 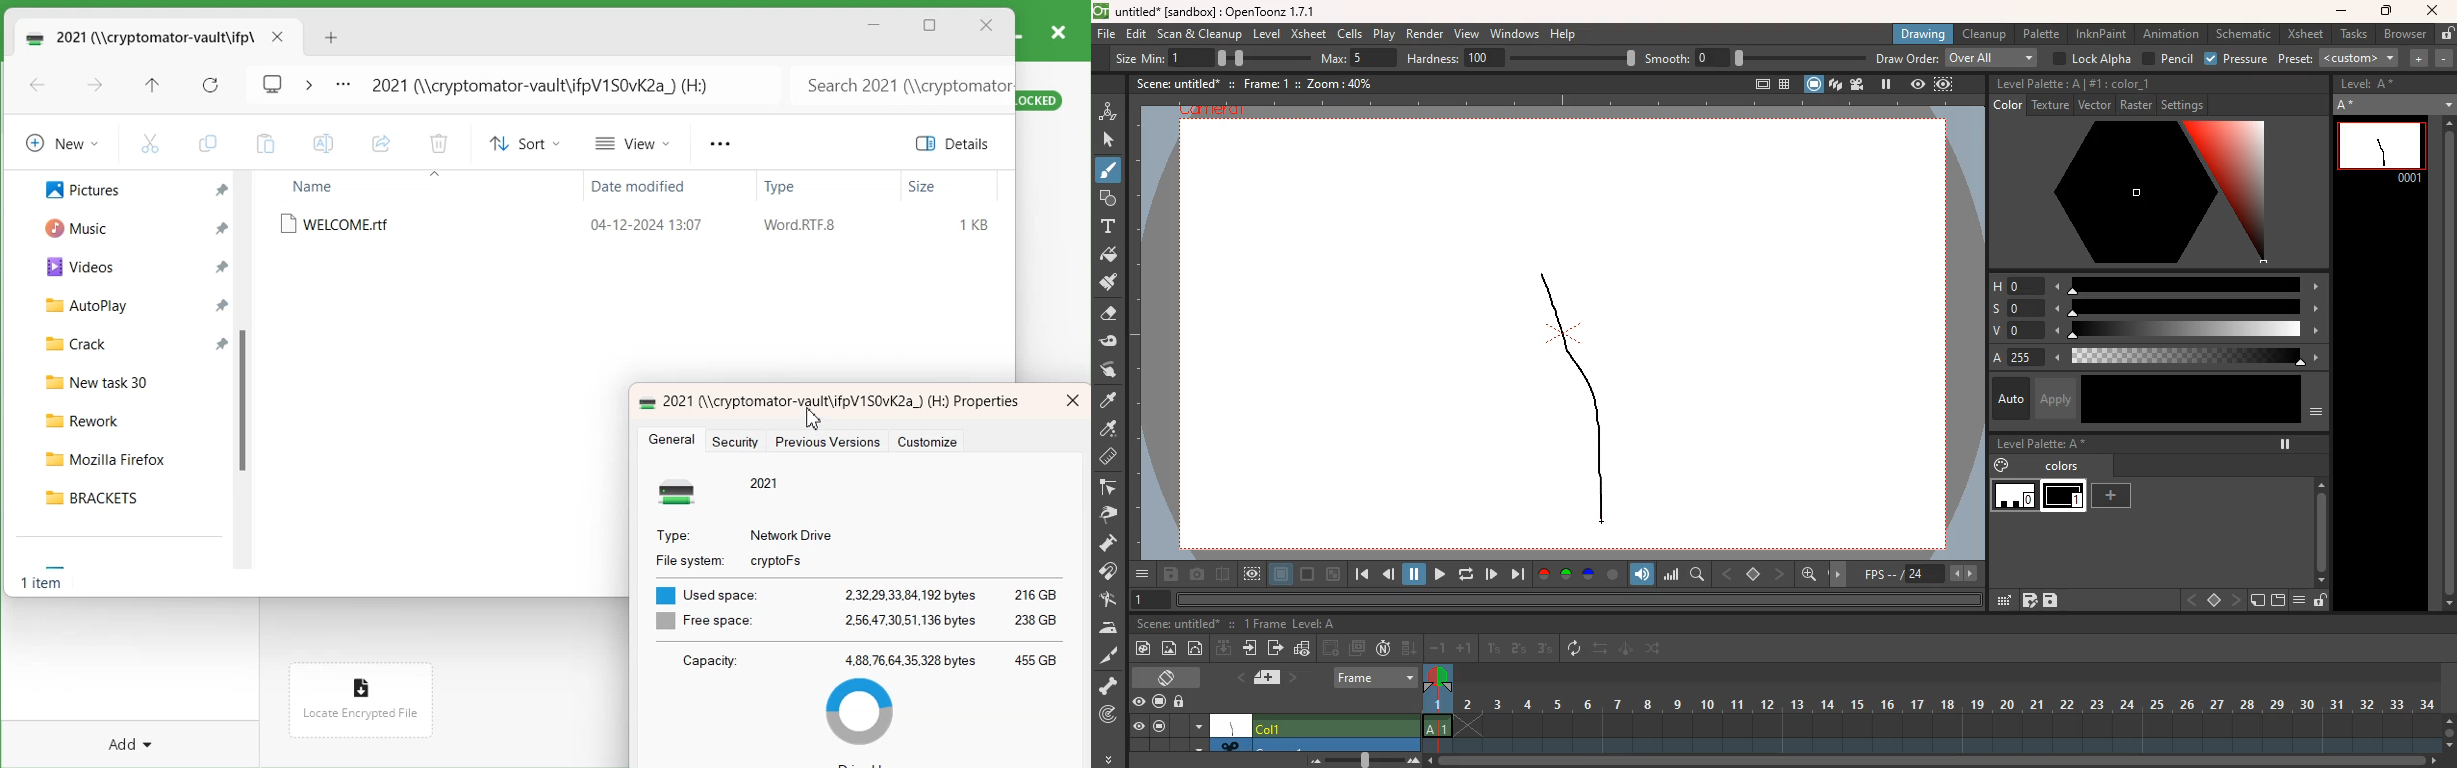 What do you see at coordinates (2283, 444) in the screenshot?
I see `pause` at bounding box center [2283, 444].